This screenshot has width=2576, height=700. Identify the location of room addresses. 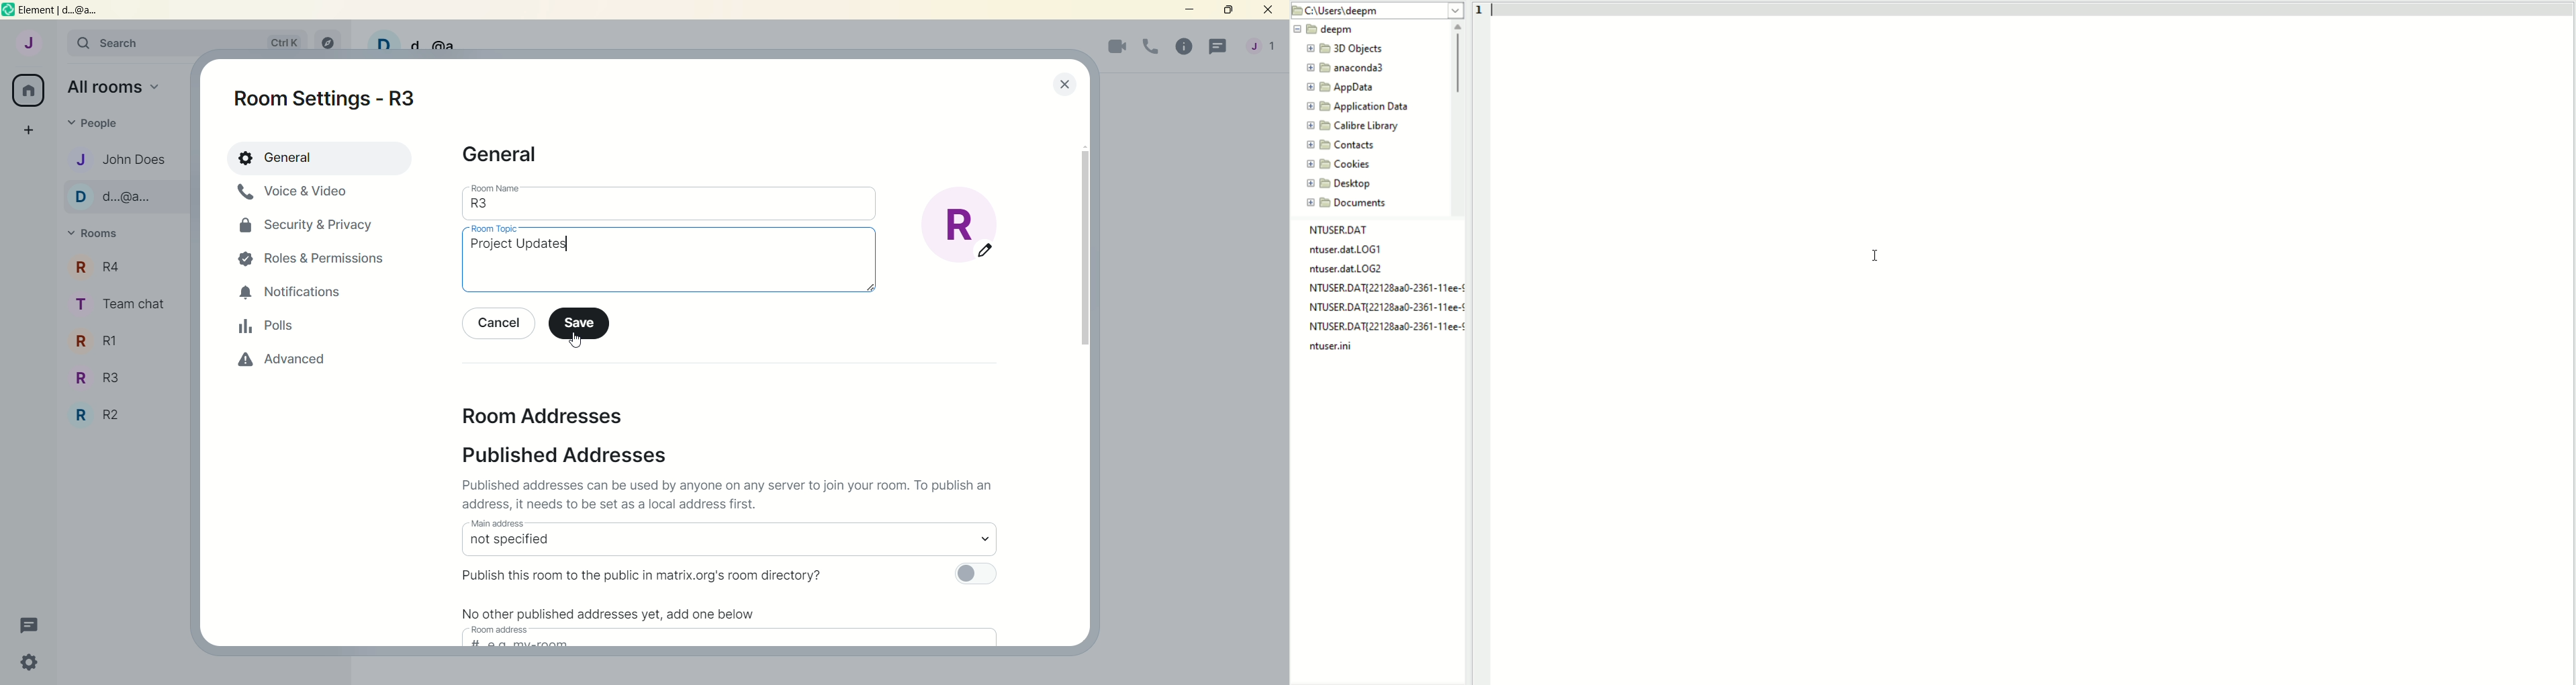
(543, 418).